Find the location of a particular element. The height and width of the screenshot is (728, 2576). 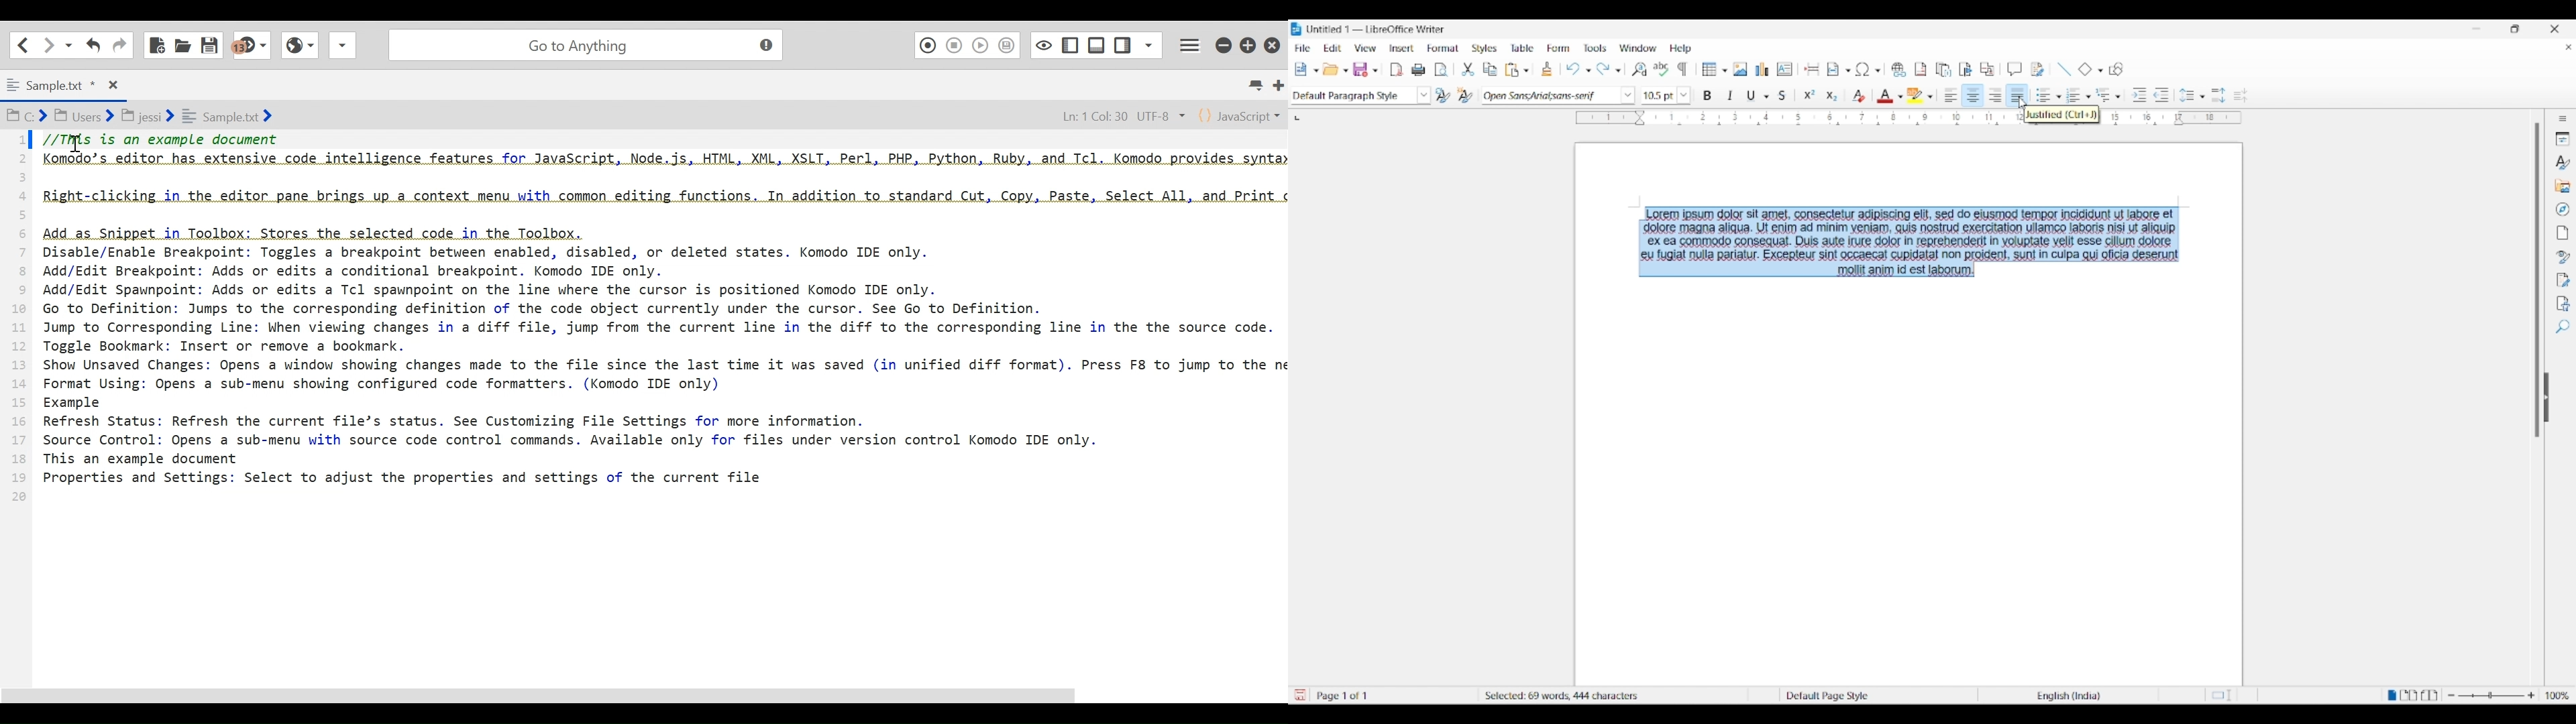

Toggle formatting marks is located at coordinates (1682, 69).